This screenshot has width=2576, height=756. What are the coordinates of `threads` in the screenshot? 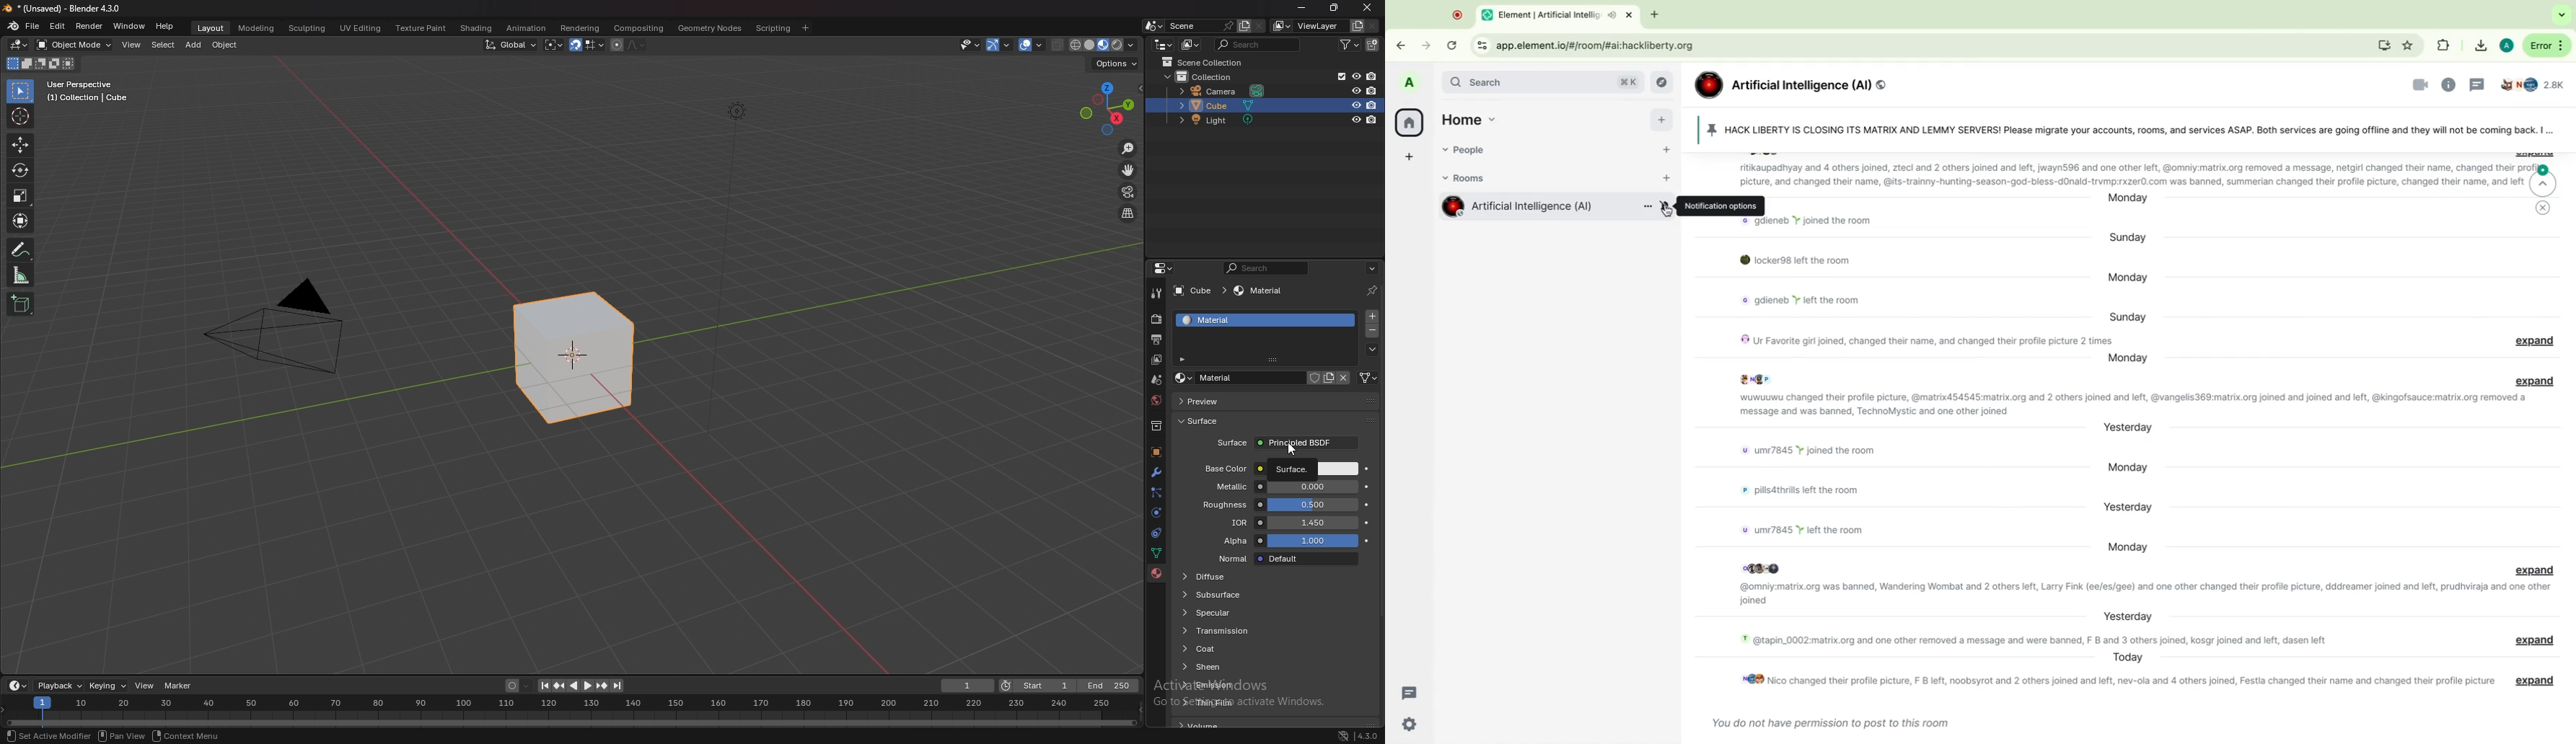 It's located at (2478, 84).